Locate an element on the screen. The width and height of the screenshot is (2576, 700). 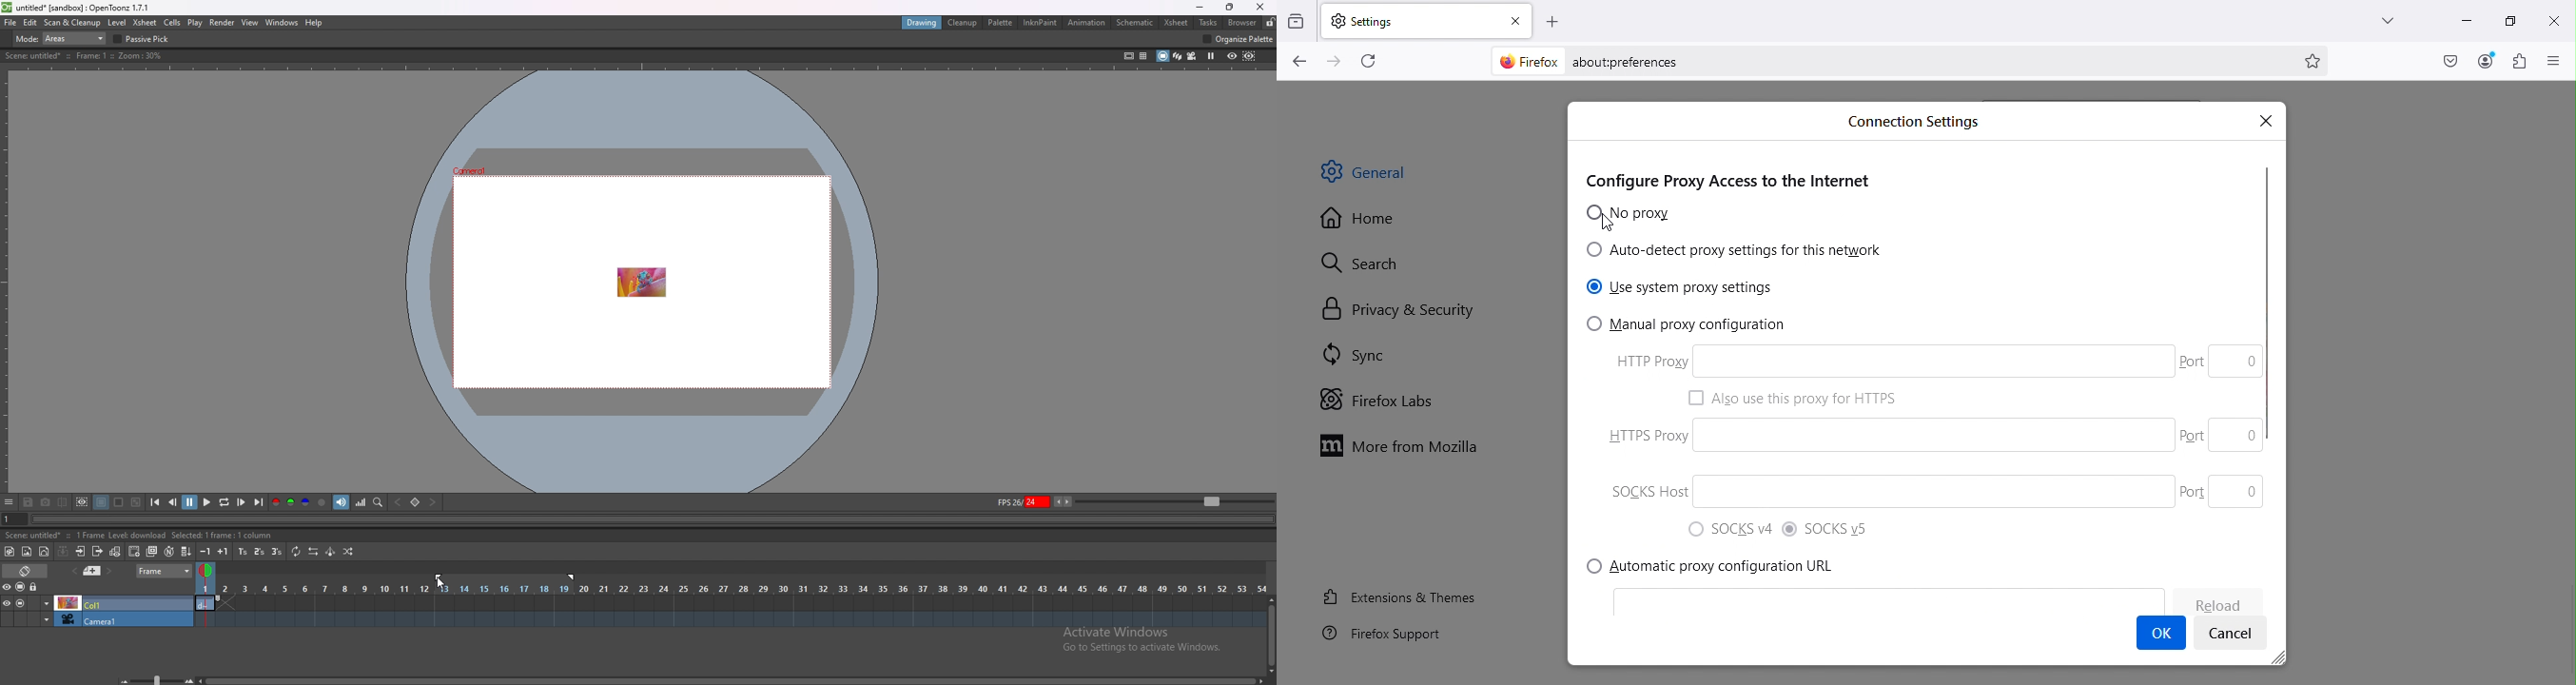
No proxy is located at coordinates (1631, 214).